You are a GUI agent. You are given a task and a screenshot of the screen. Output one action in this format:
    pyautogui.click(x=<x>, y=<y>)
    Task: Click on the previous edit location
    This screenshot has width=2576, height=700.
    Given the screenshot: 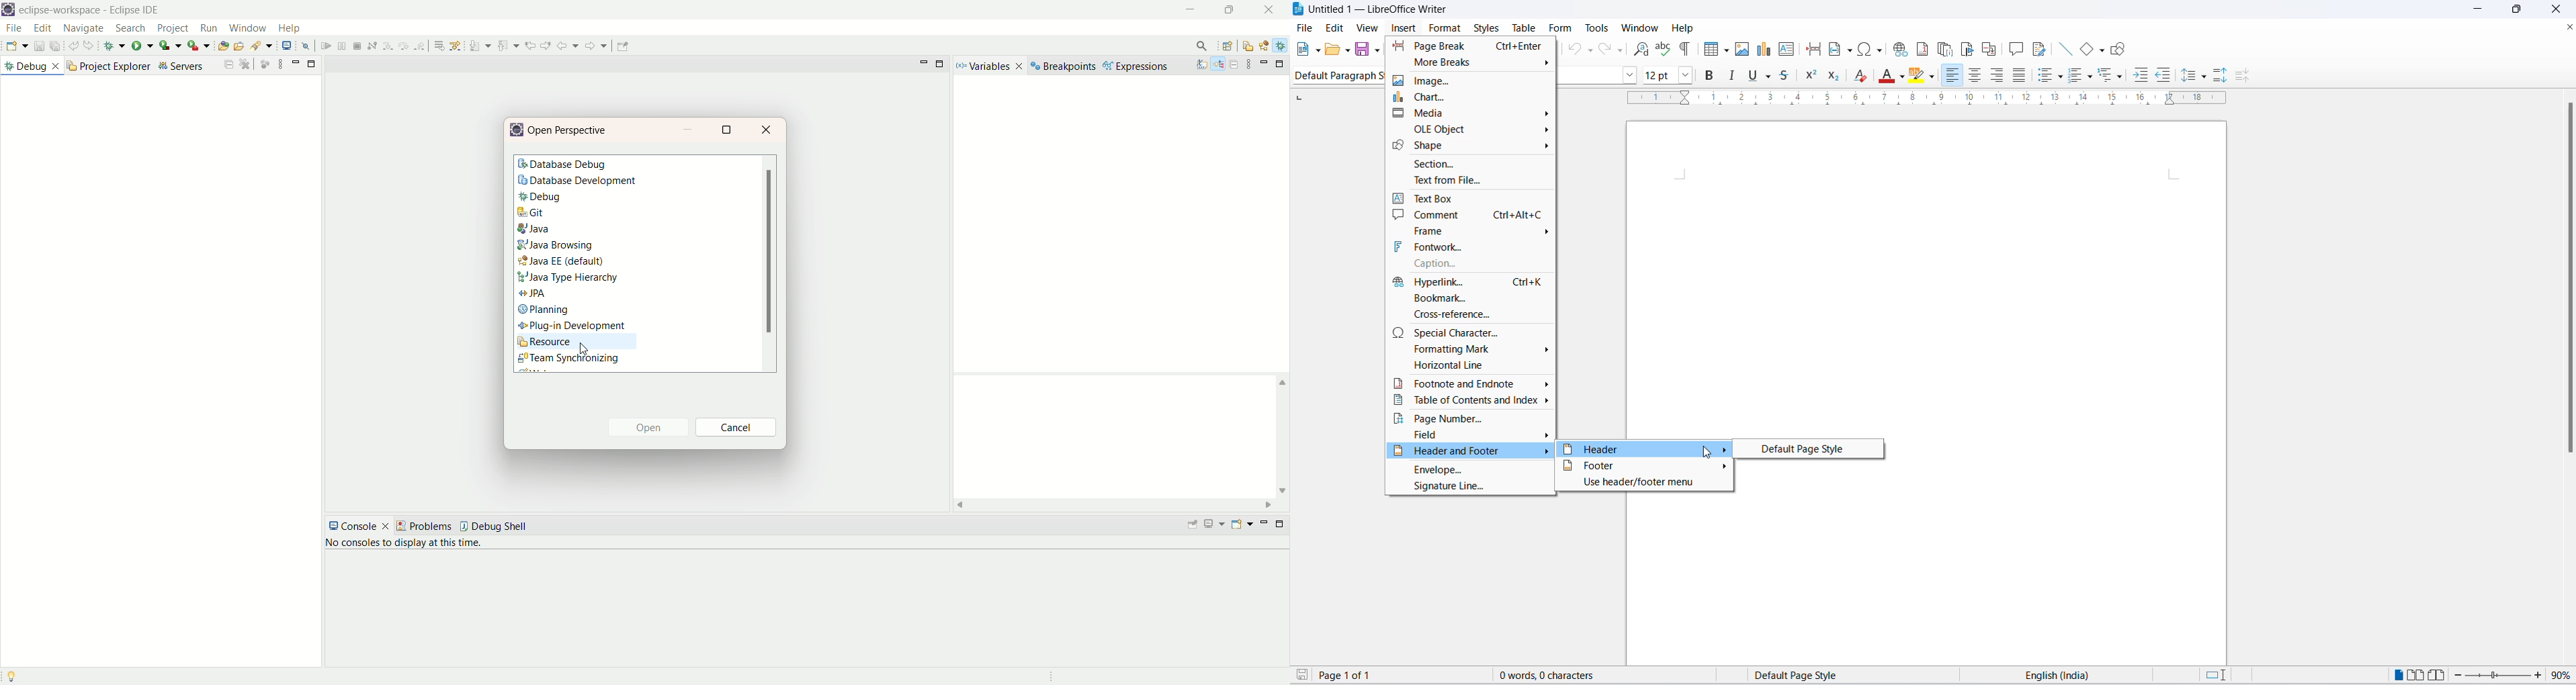 What is the action you would take?
    pyautogui.click(x=623, y=46)
    